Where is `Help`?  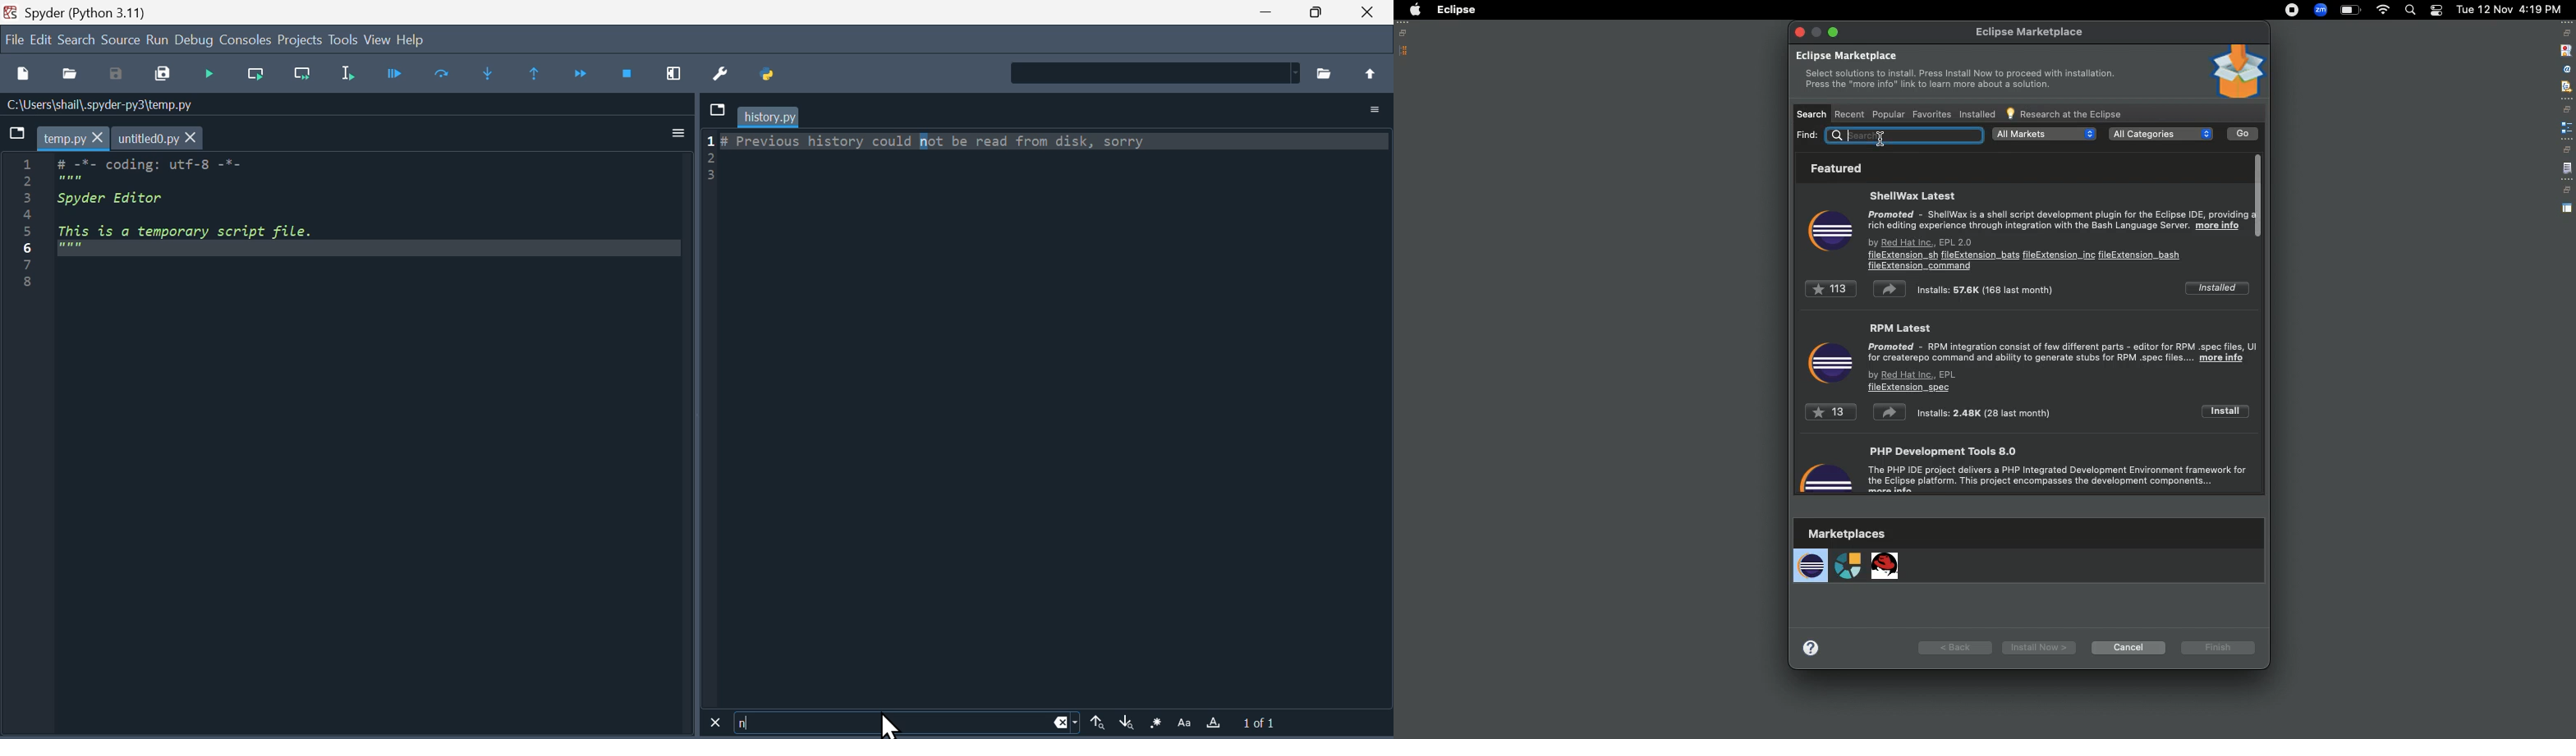
Help is located at coordinates (414, 40).